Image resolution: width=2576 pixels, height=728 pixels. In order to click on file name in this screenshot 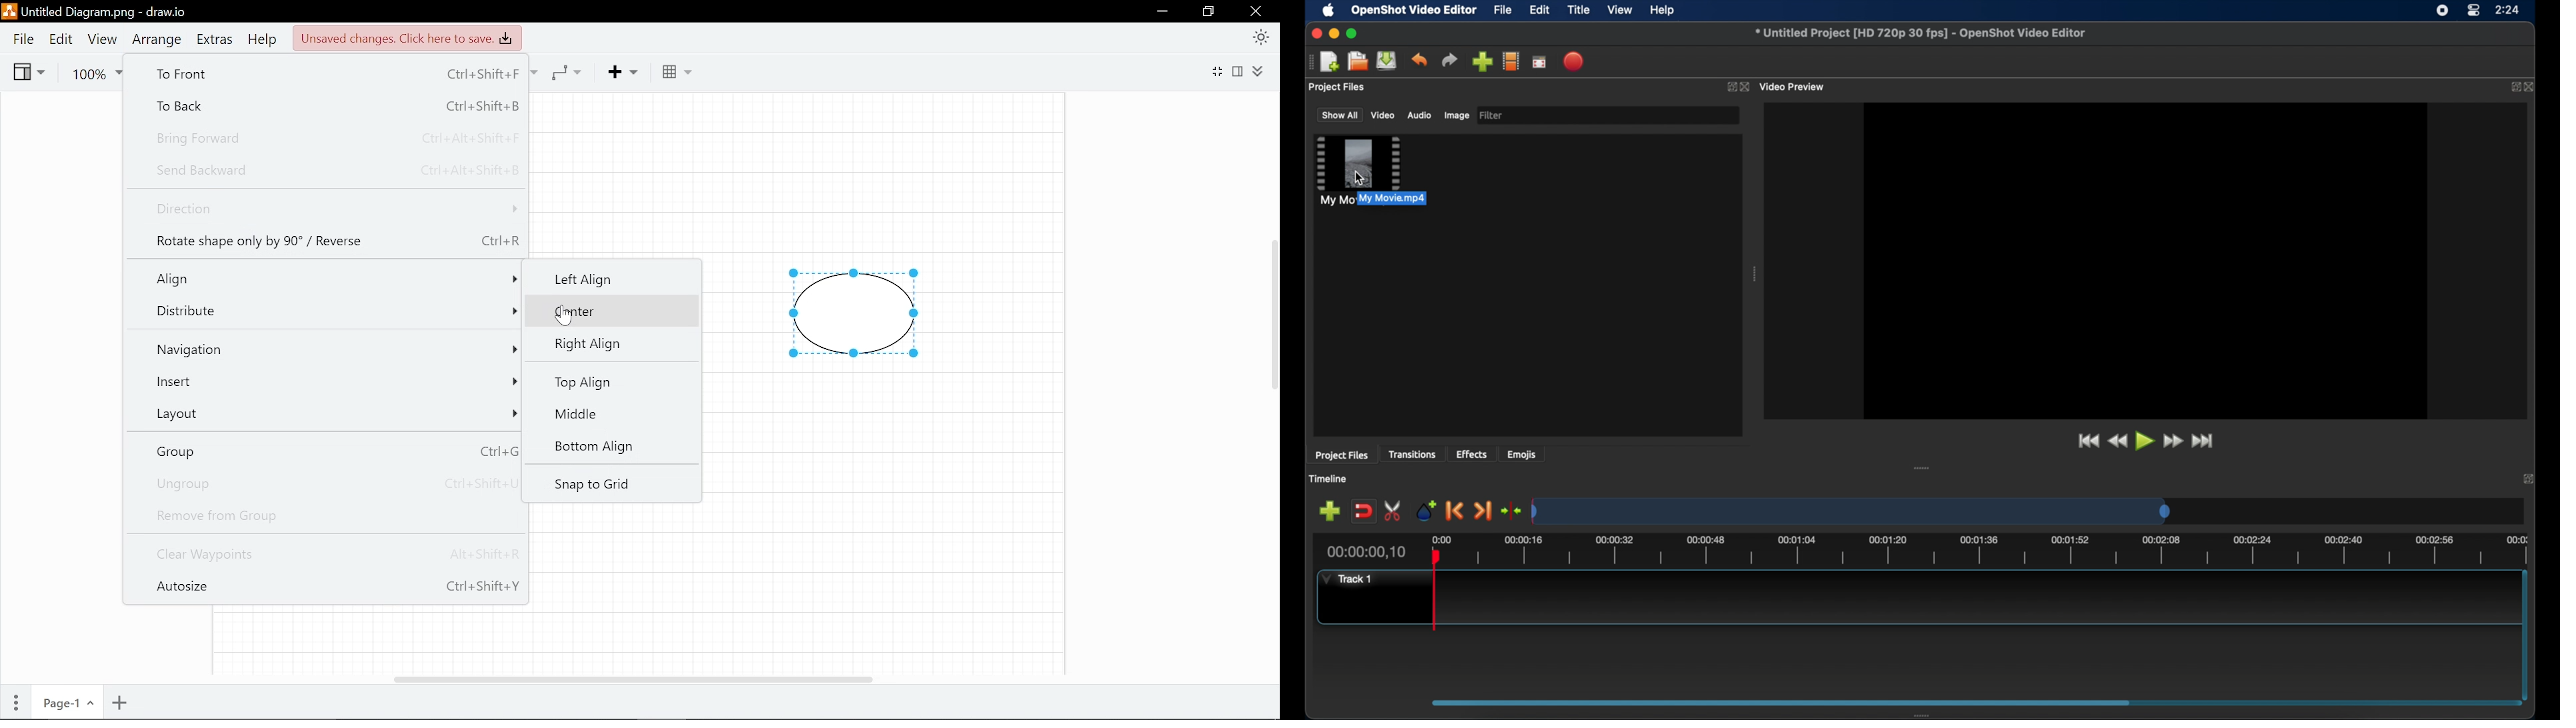, I will do `click(1920, 33)`.